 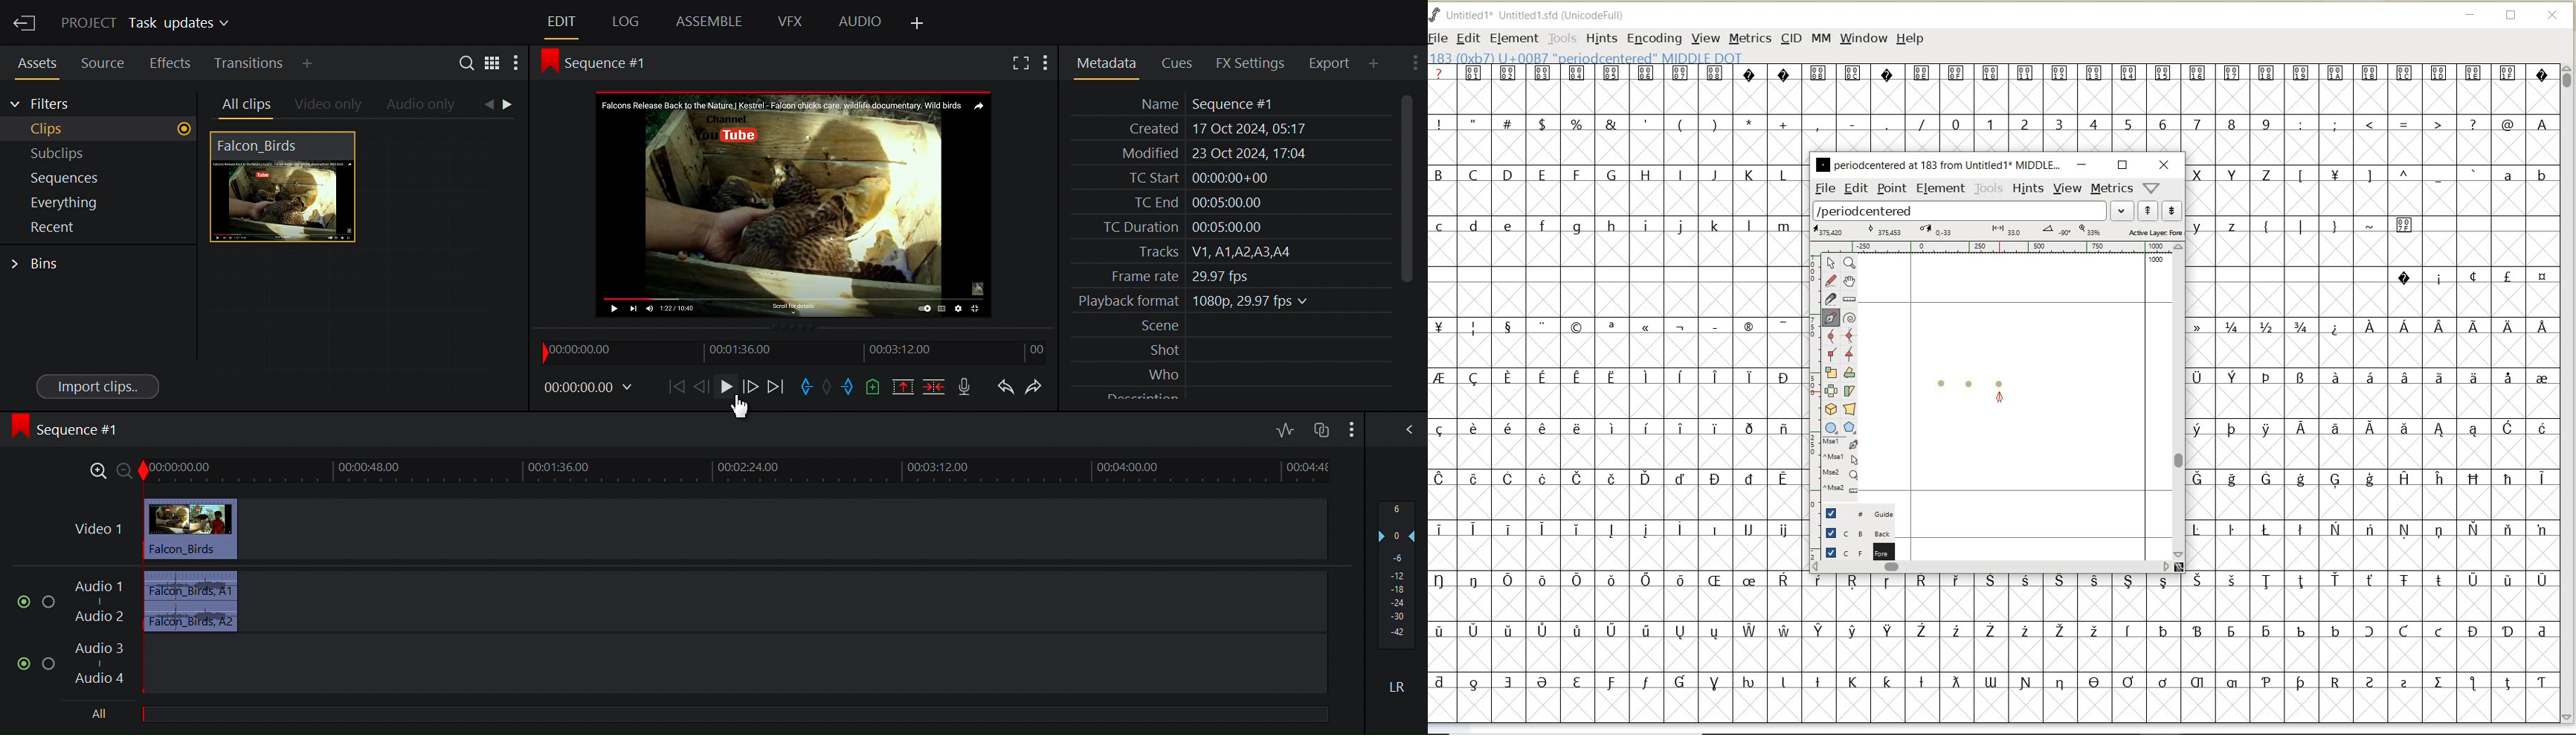 I want to click on scrollbar, so click(x=1992, y=567).